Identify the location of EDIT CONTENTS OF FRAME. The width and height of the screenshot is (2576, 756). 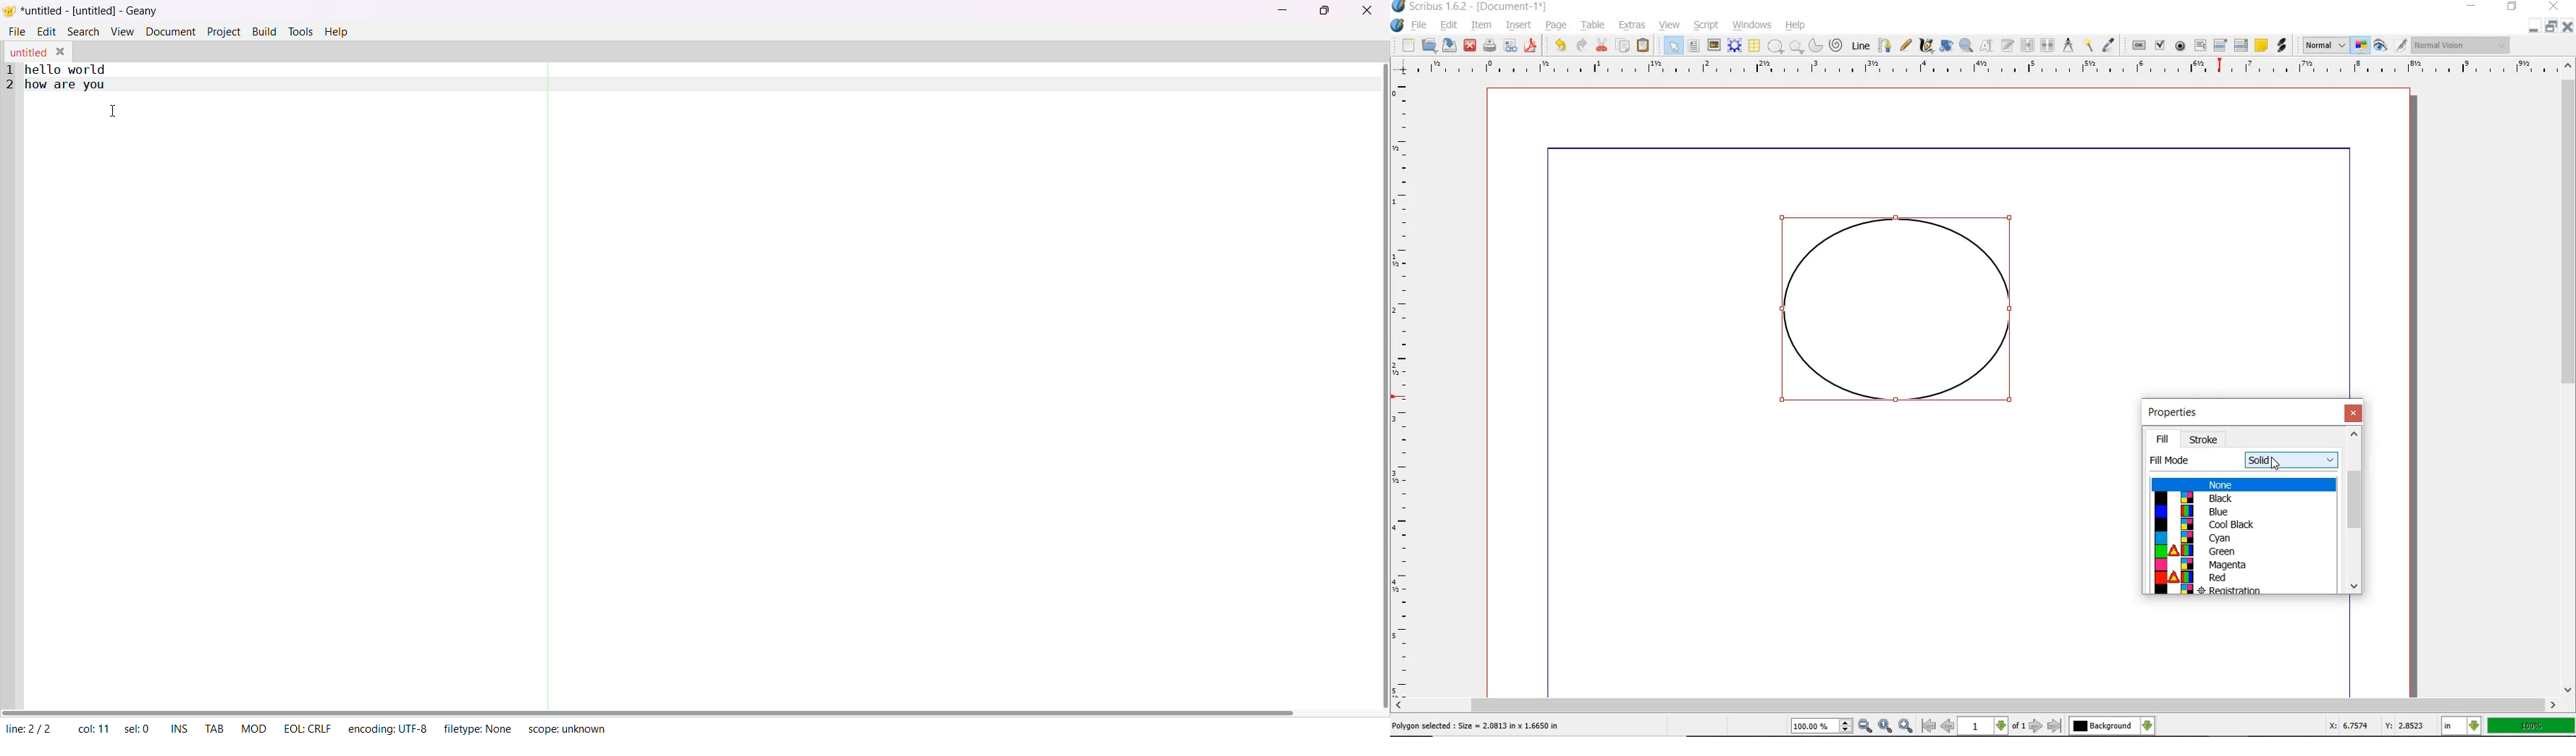
(1986, 44).